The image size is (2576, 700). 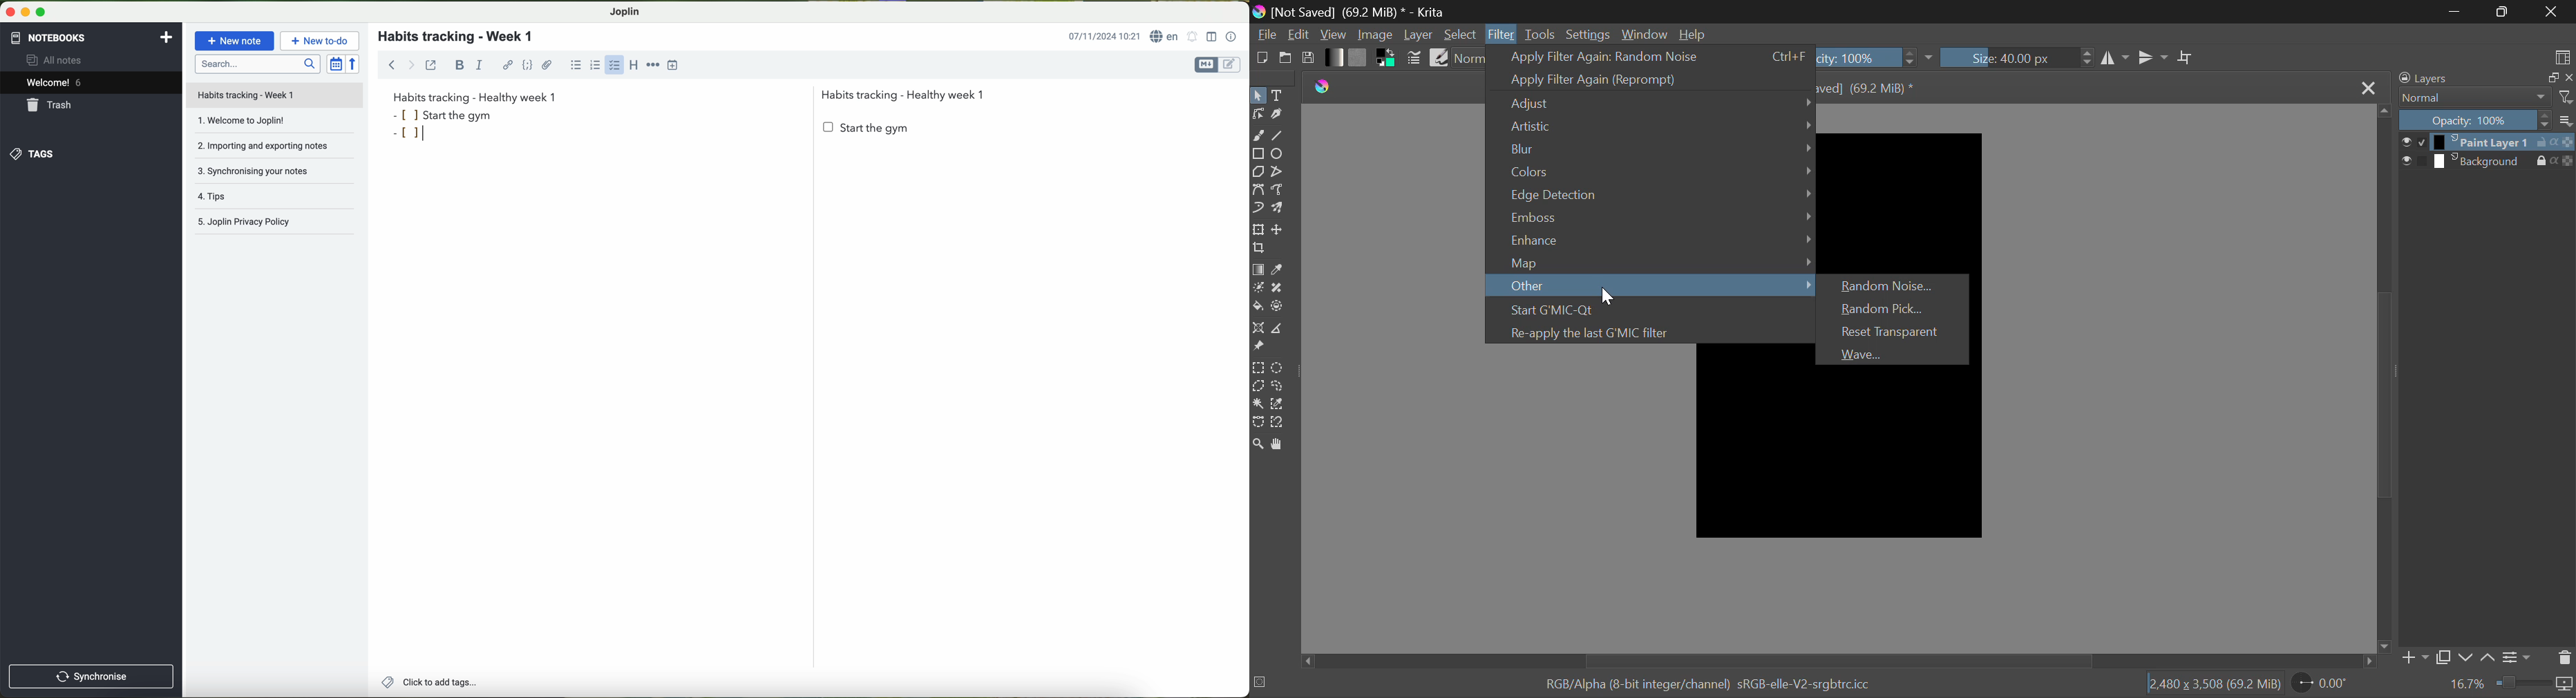 What do you see at coordinates (320, 41) in the screenshot?
I see `new to-do button` at bounding box center [320, 41].